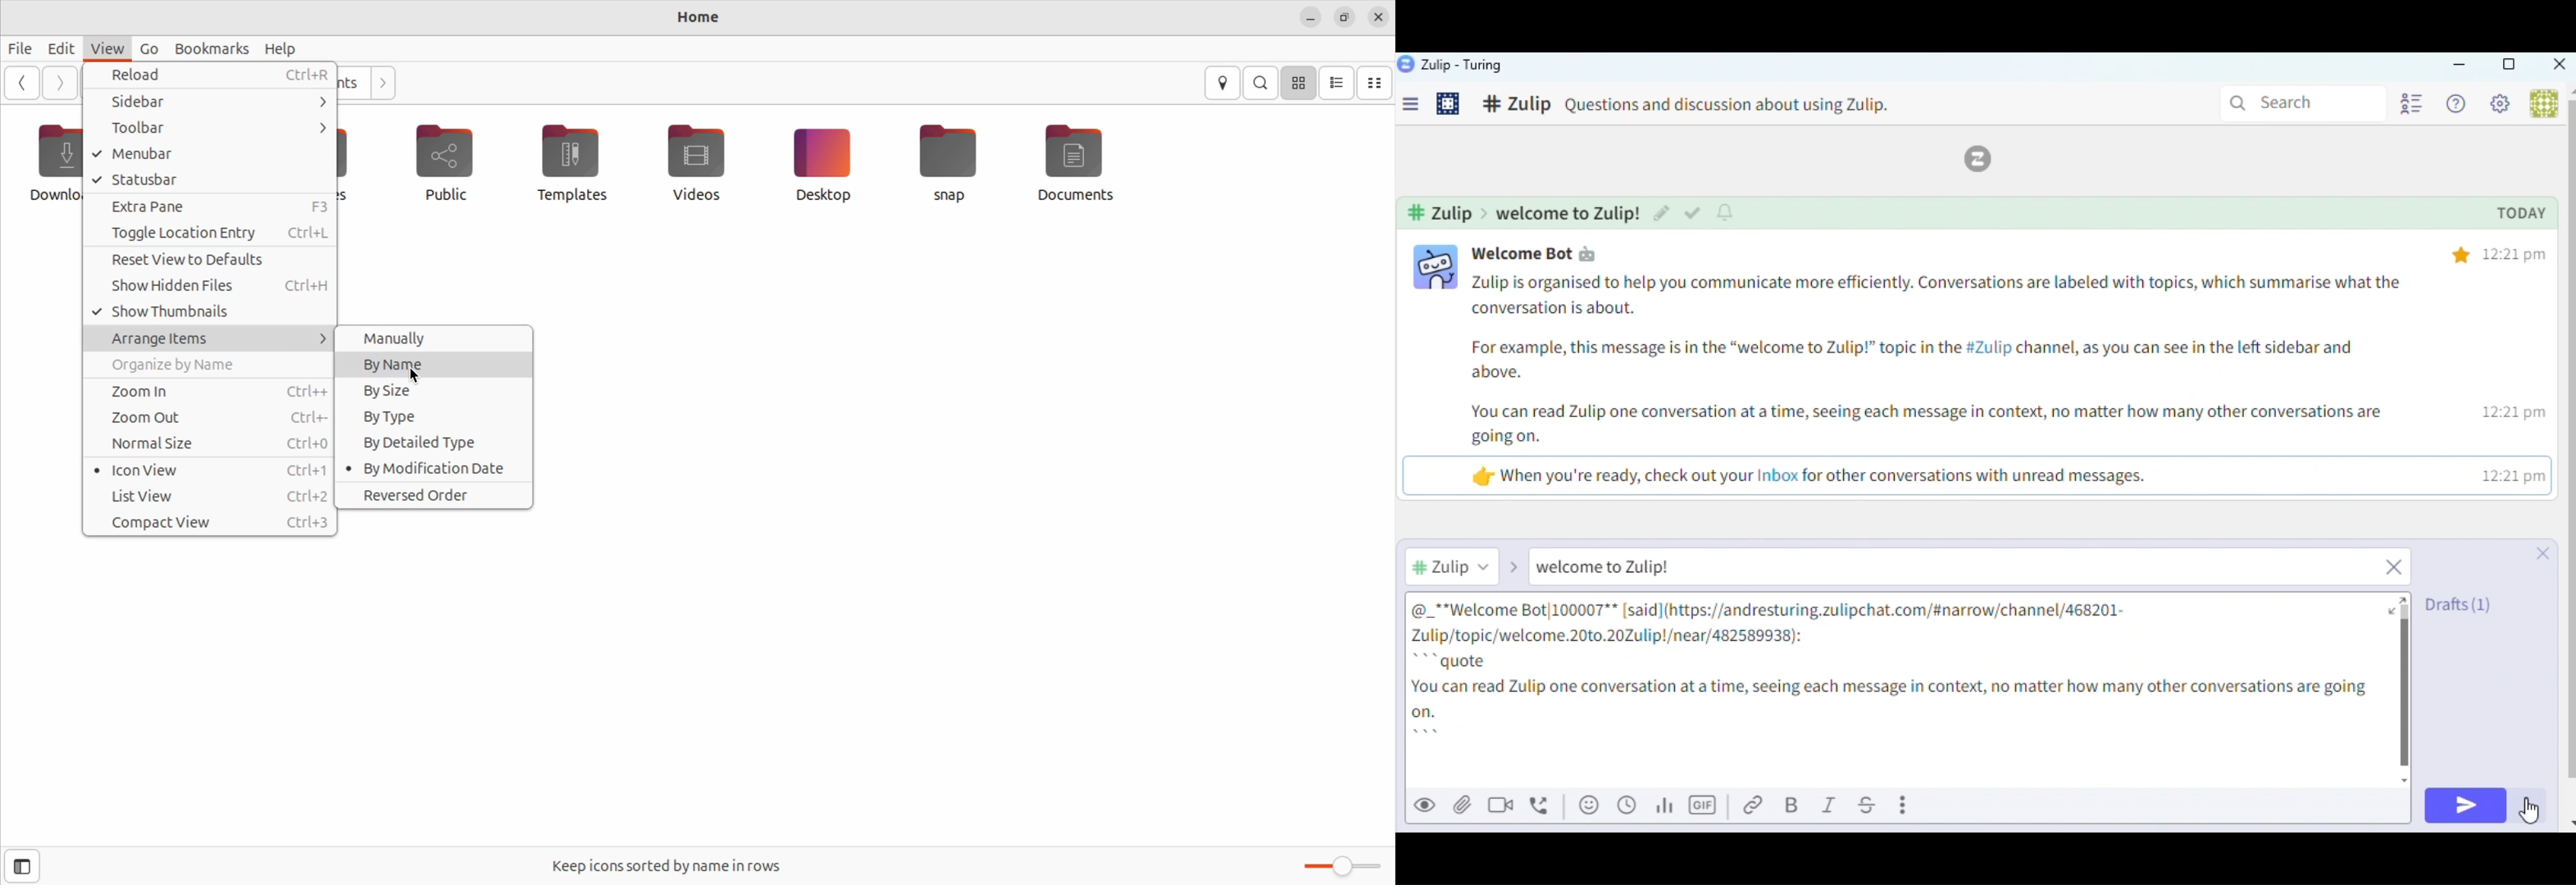 This screenshot has height=896, width=2576. I want to click on toggle local entry, so click(208, 234).